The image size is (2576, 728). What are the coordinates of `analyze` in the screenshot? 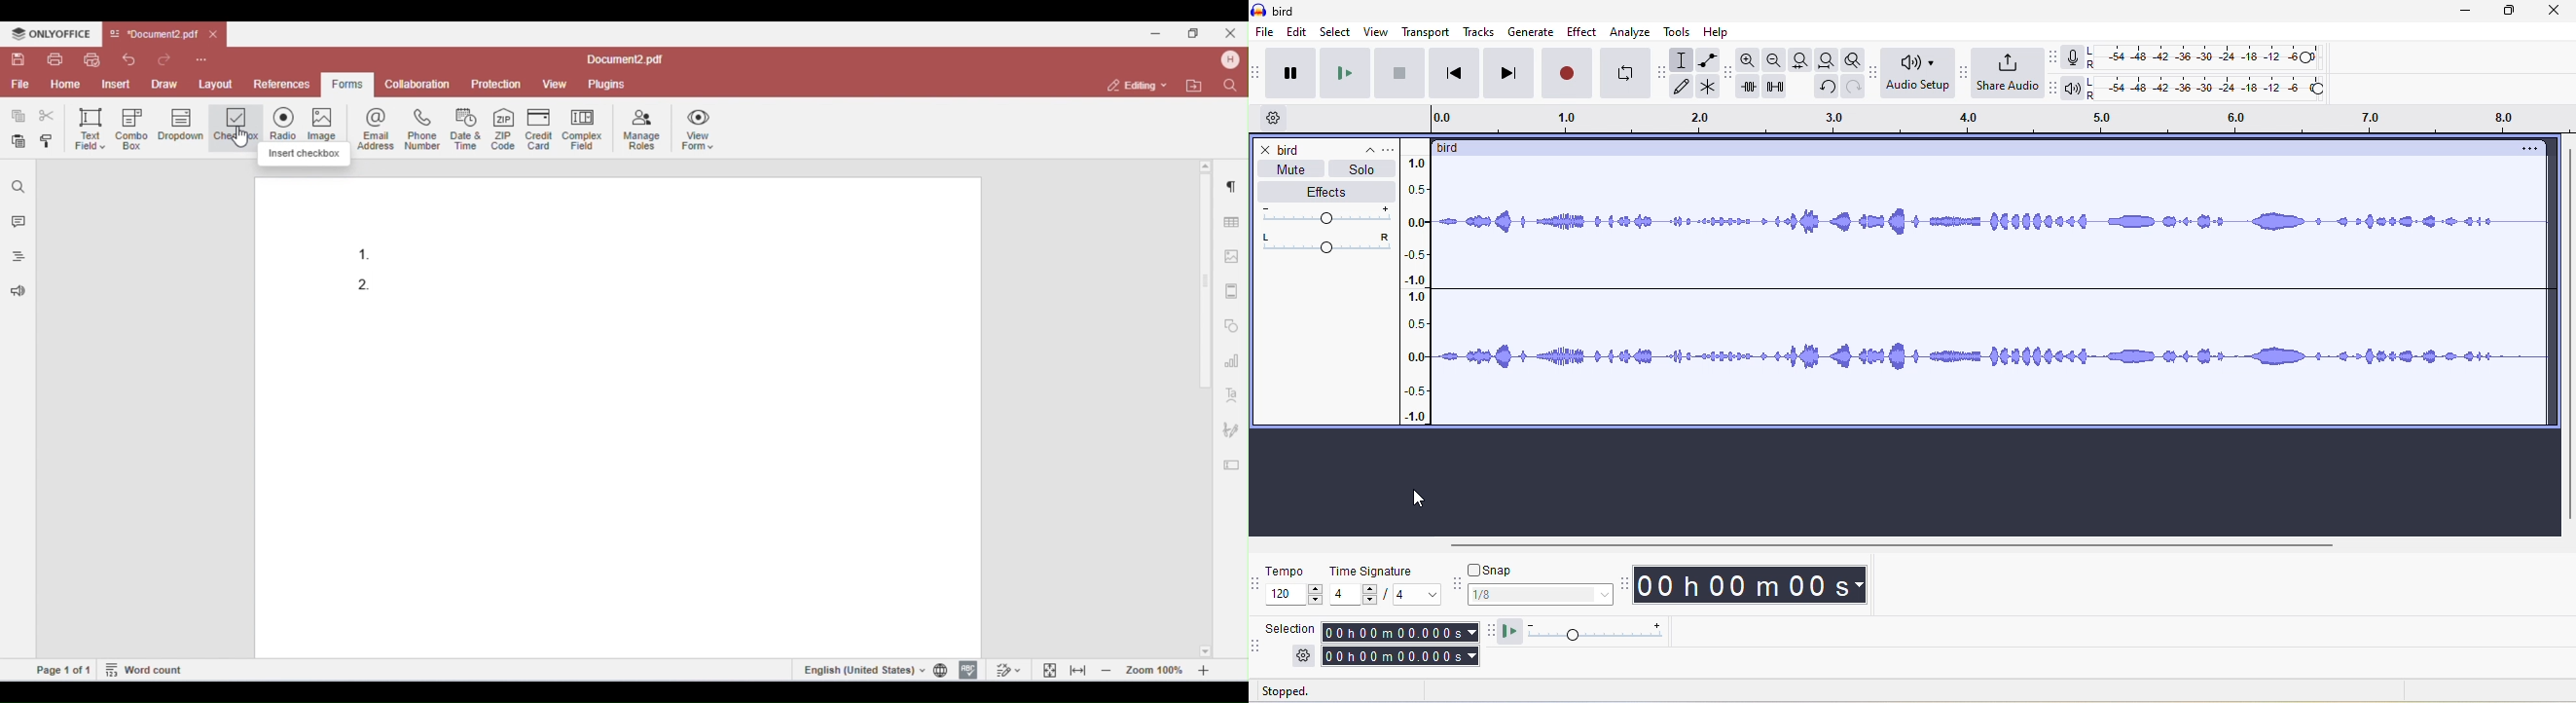 It's located at (1631, 32).